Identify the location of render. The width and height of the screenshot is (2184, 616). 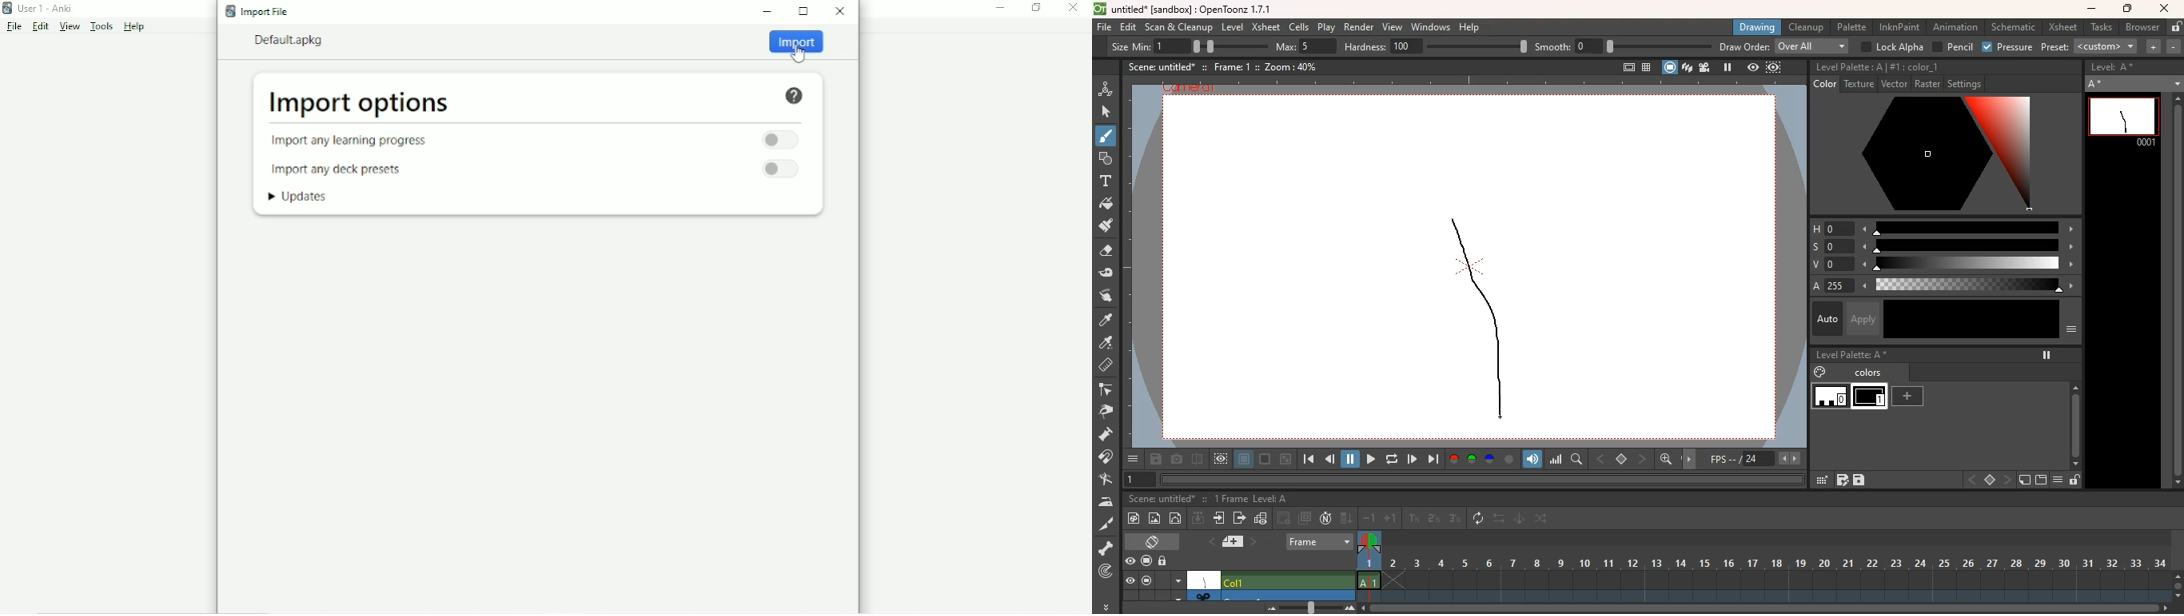
(1357, 28).